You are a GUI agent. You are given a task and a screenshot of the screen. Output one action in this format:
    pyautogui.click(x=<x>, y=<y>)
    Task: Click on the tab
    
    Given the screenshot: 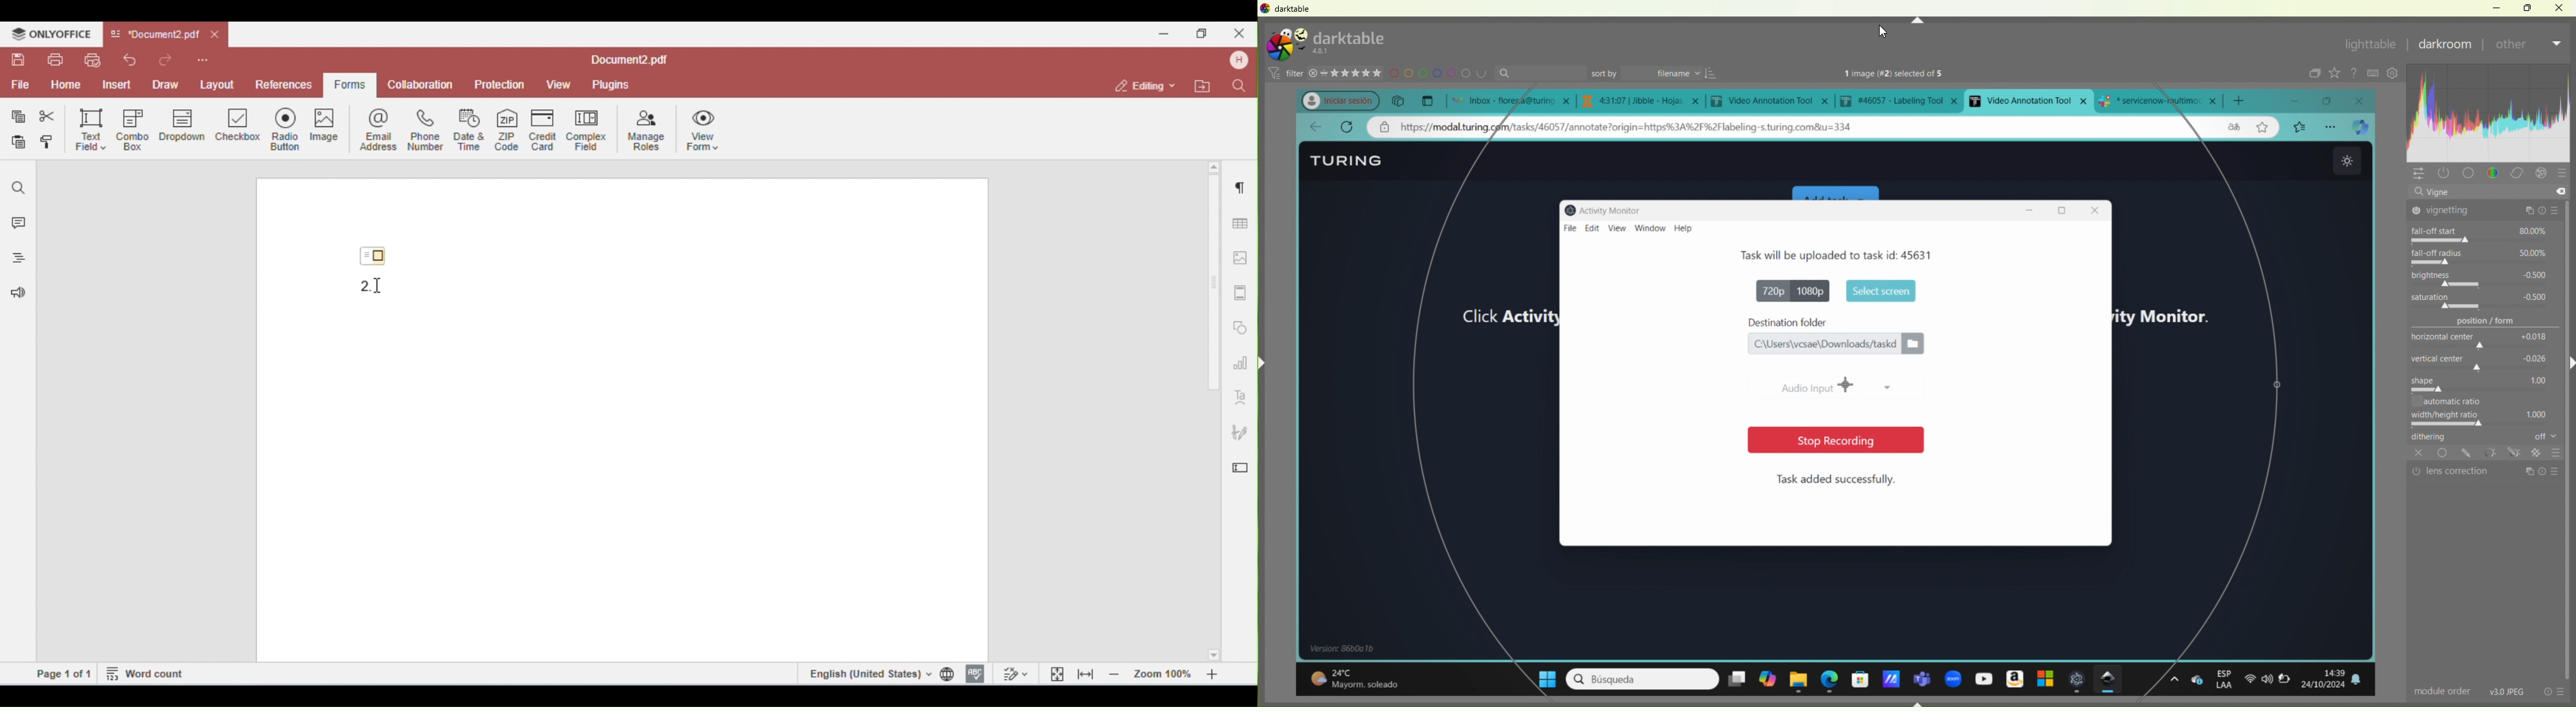 What is the action you would take?
    pyautogui.click(x=2163, y=100)
    